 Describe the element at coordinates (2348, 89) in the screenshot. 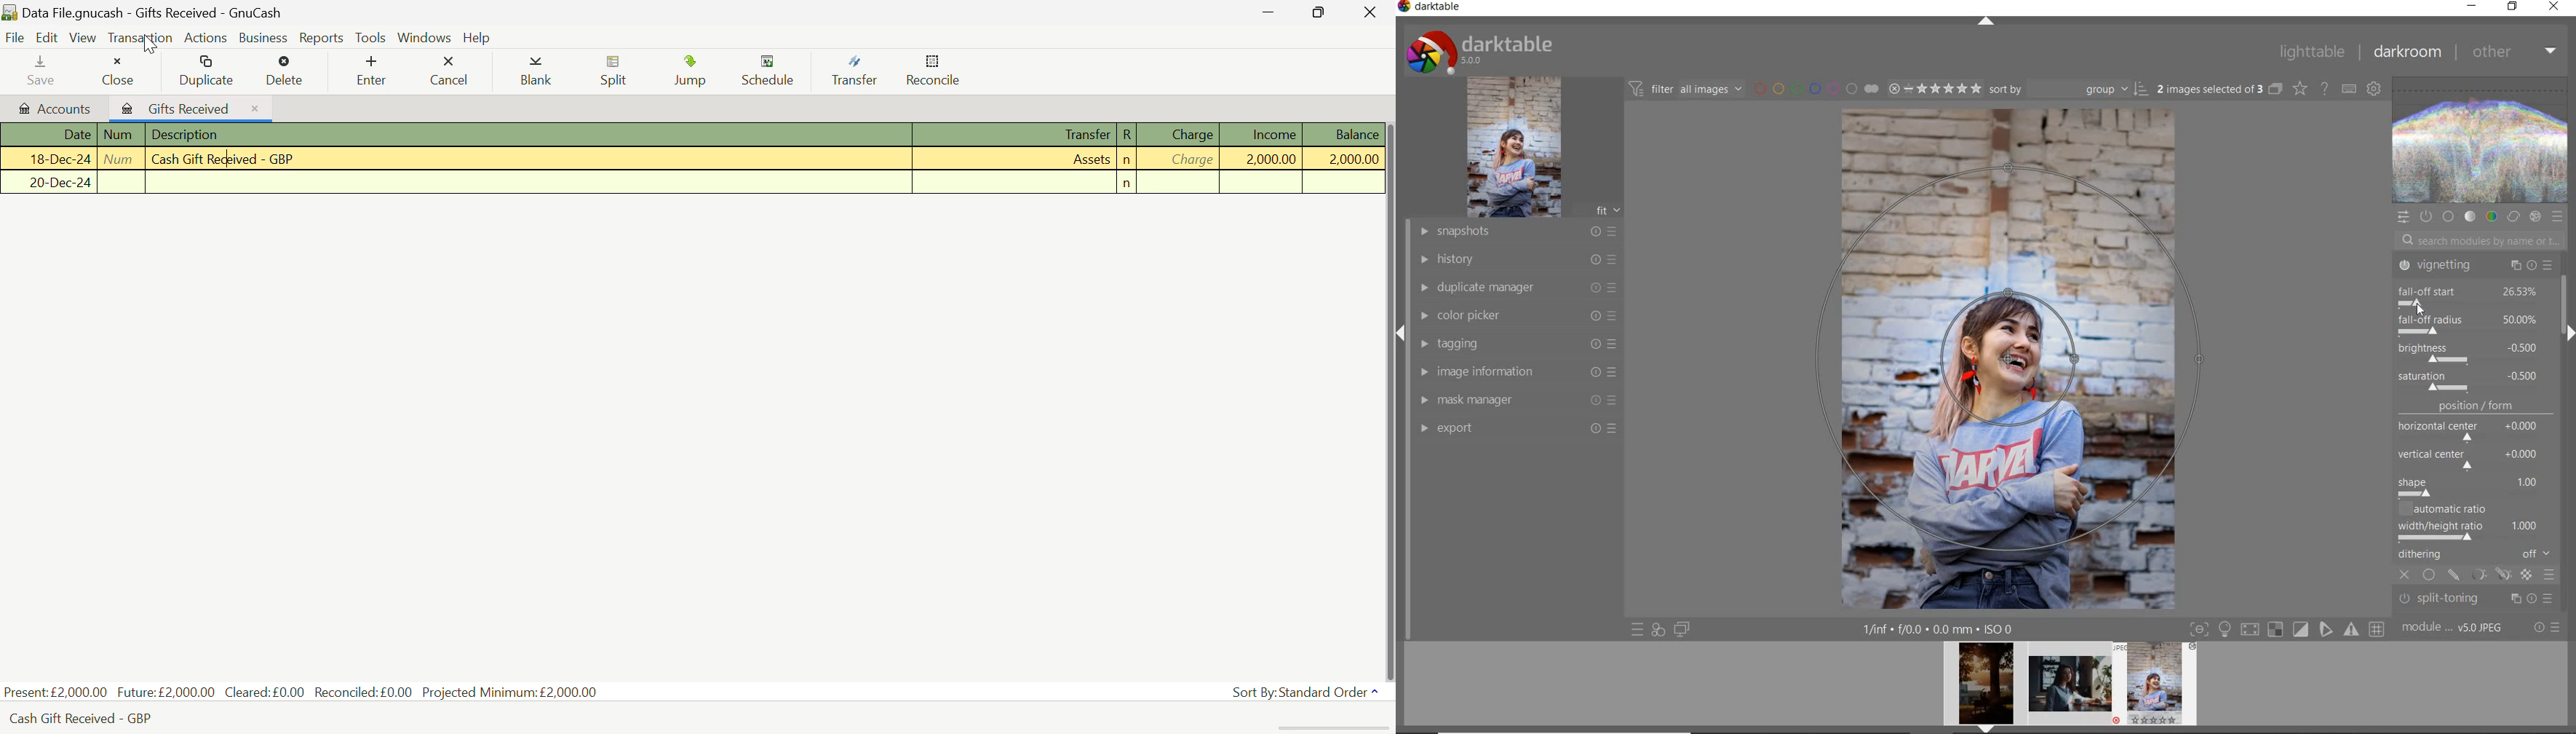

I see `DEFINE KEYBOARD SHORTCUTS` at that location.